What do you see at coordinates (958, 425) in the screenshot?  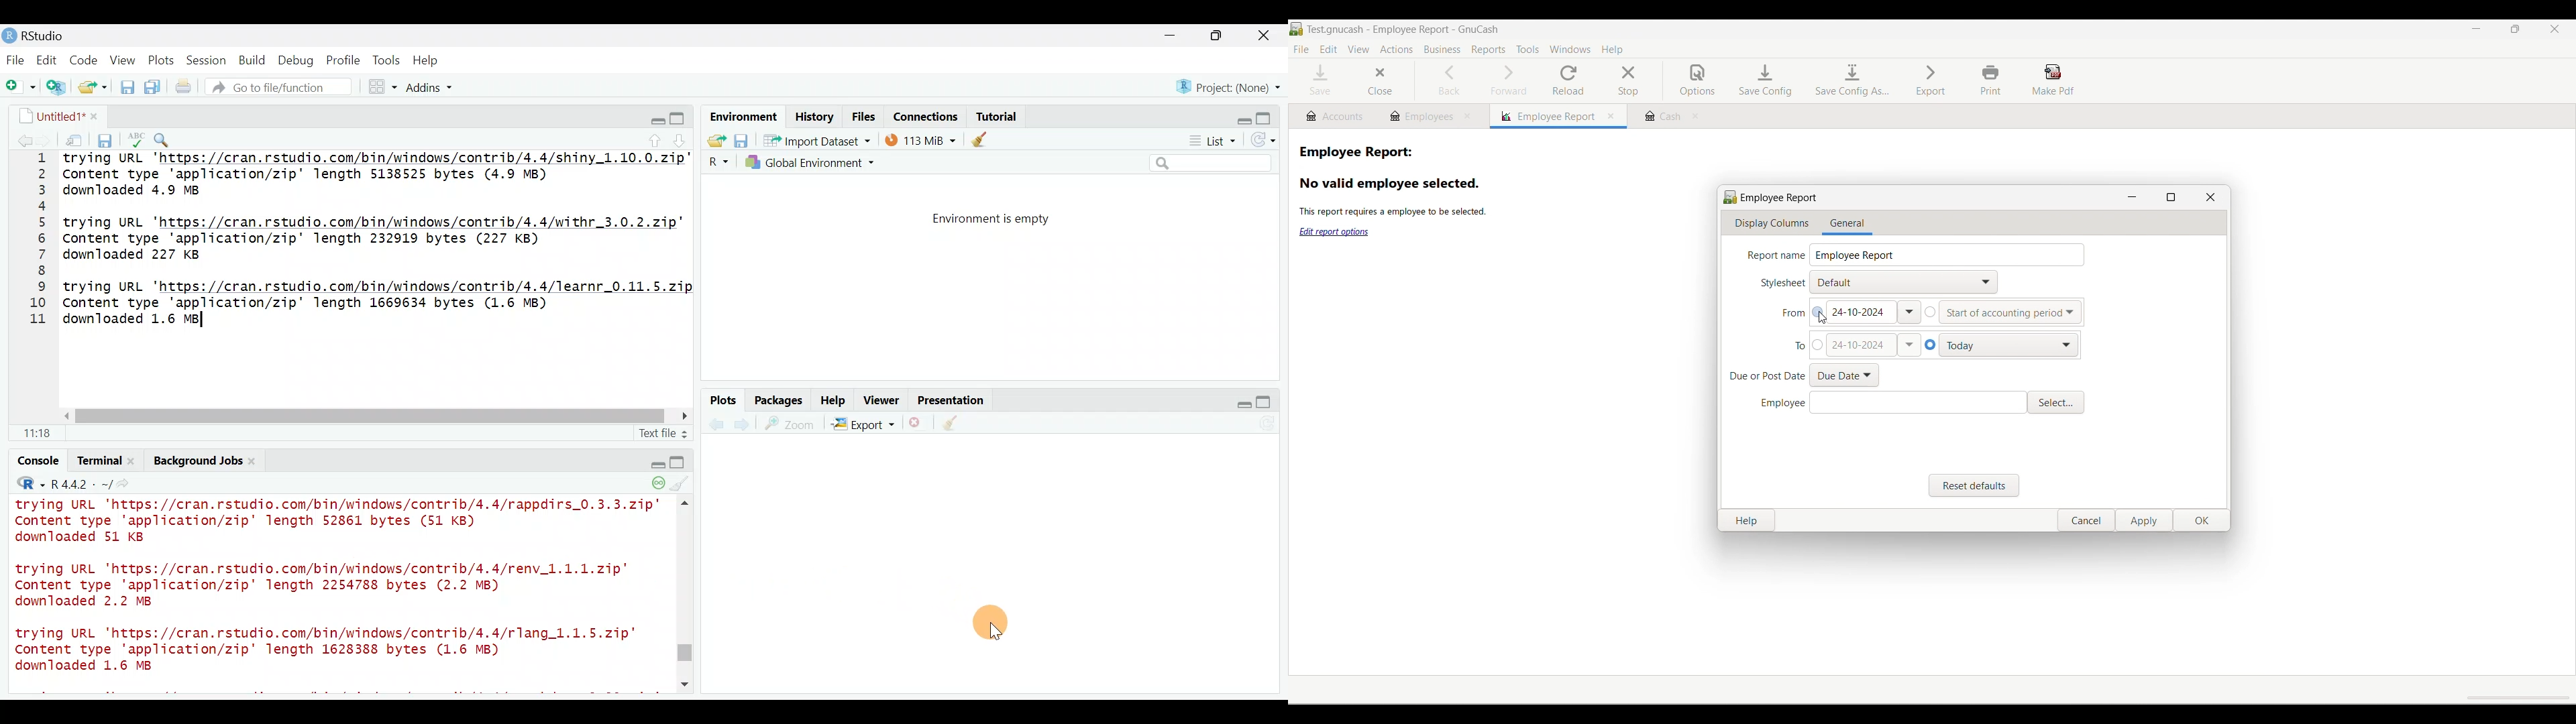 I see `clear all plots` at bounding box center [958, 425].